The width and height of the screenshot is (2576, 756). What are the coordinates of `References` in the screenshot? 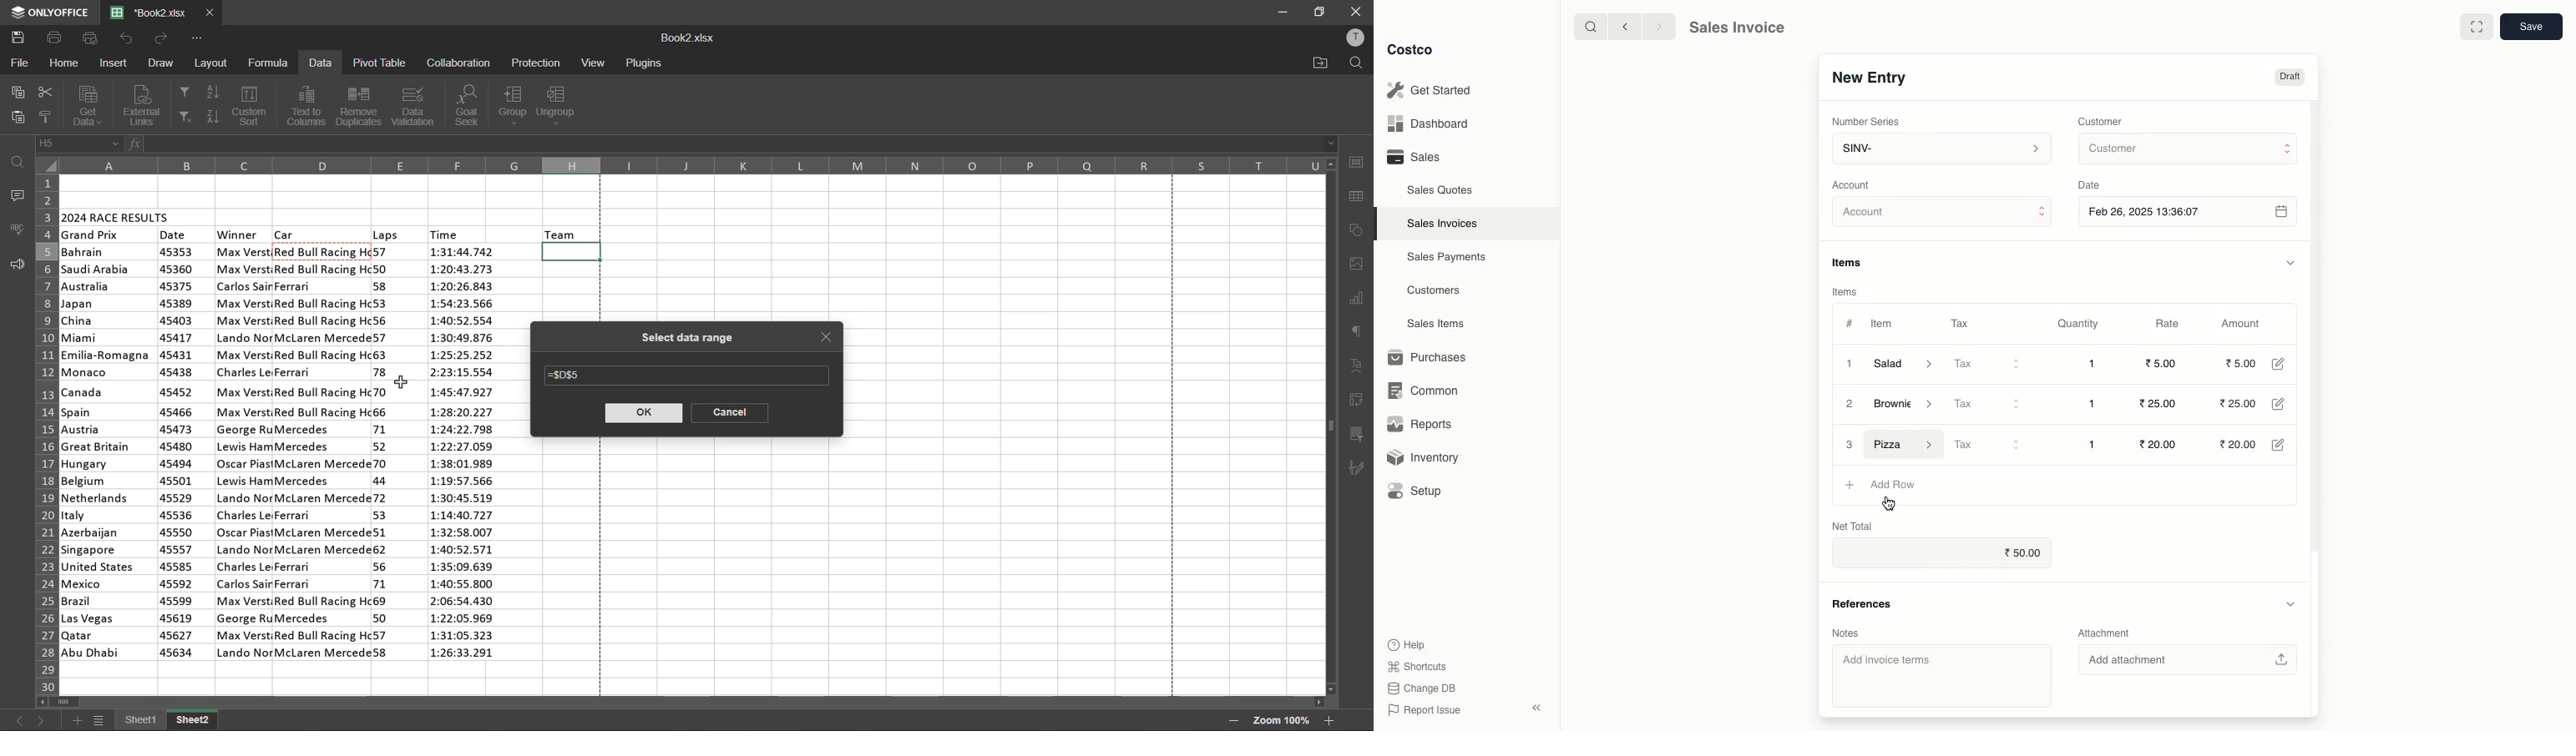 It's located at (1860, 604).